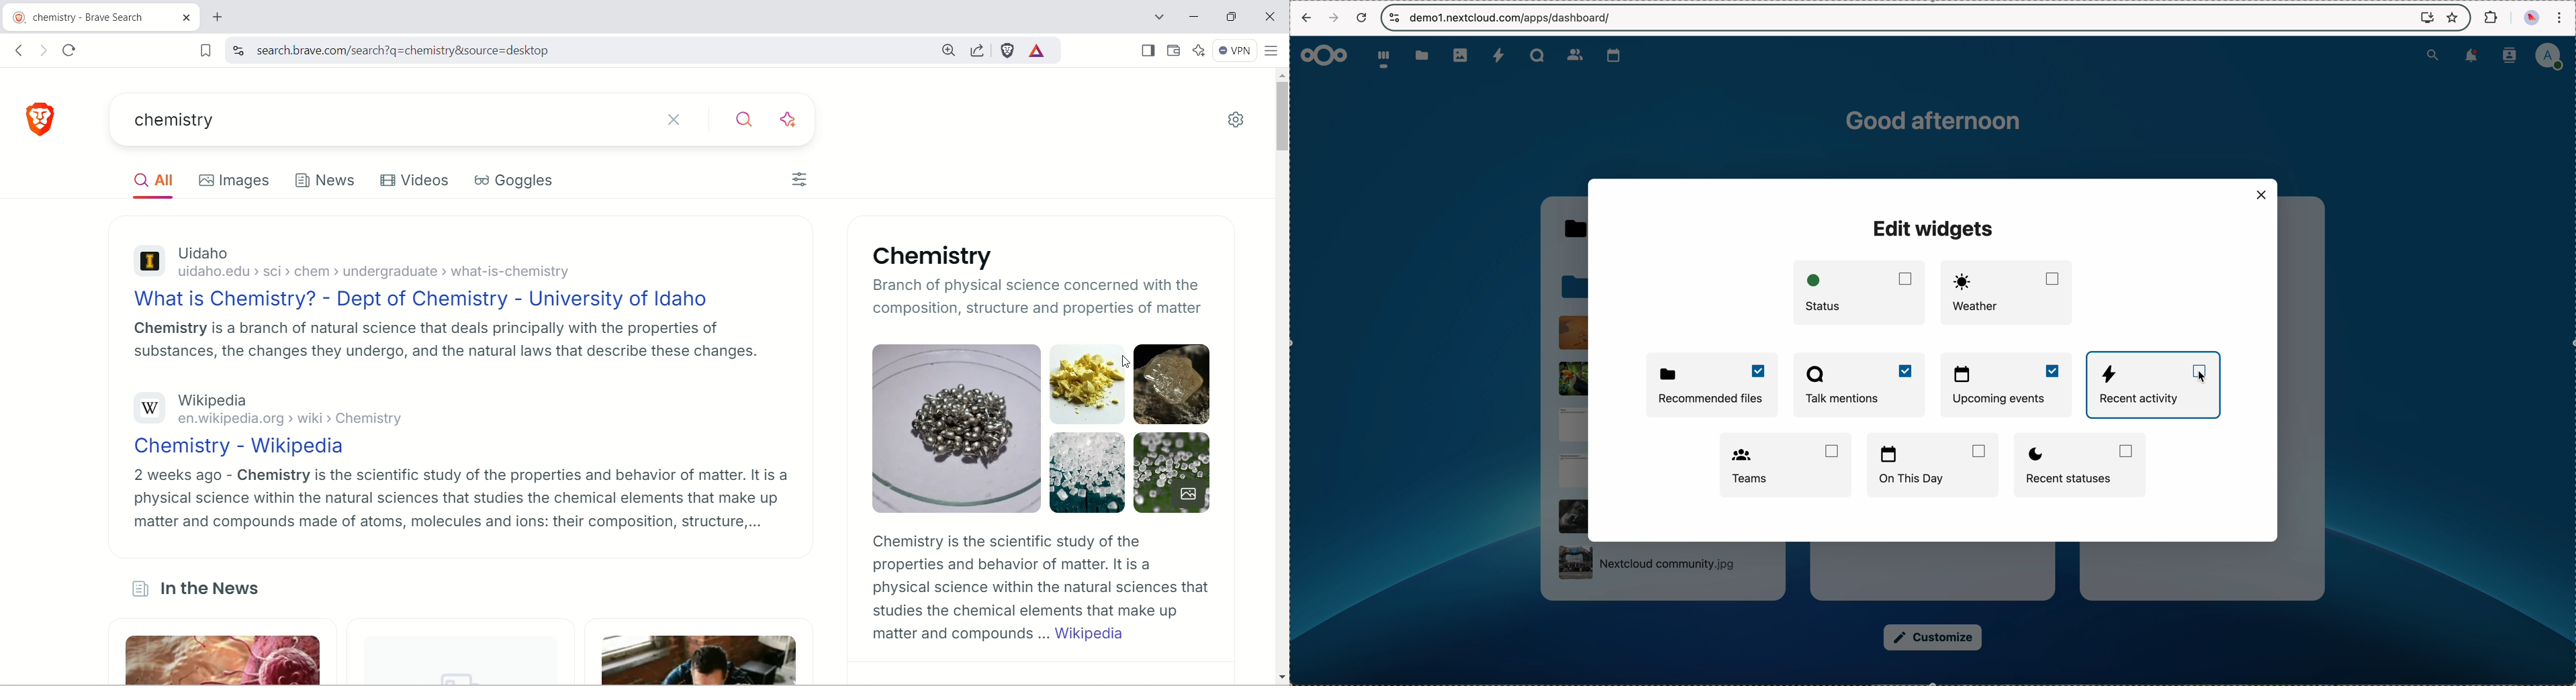 The width and height of the screenshot is (2576, 700). Describe the element at coordinates (1513, 18) in the screenshot. I see `URL` at that location.